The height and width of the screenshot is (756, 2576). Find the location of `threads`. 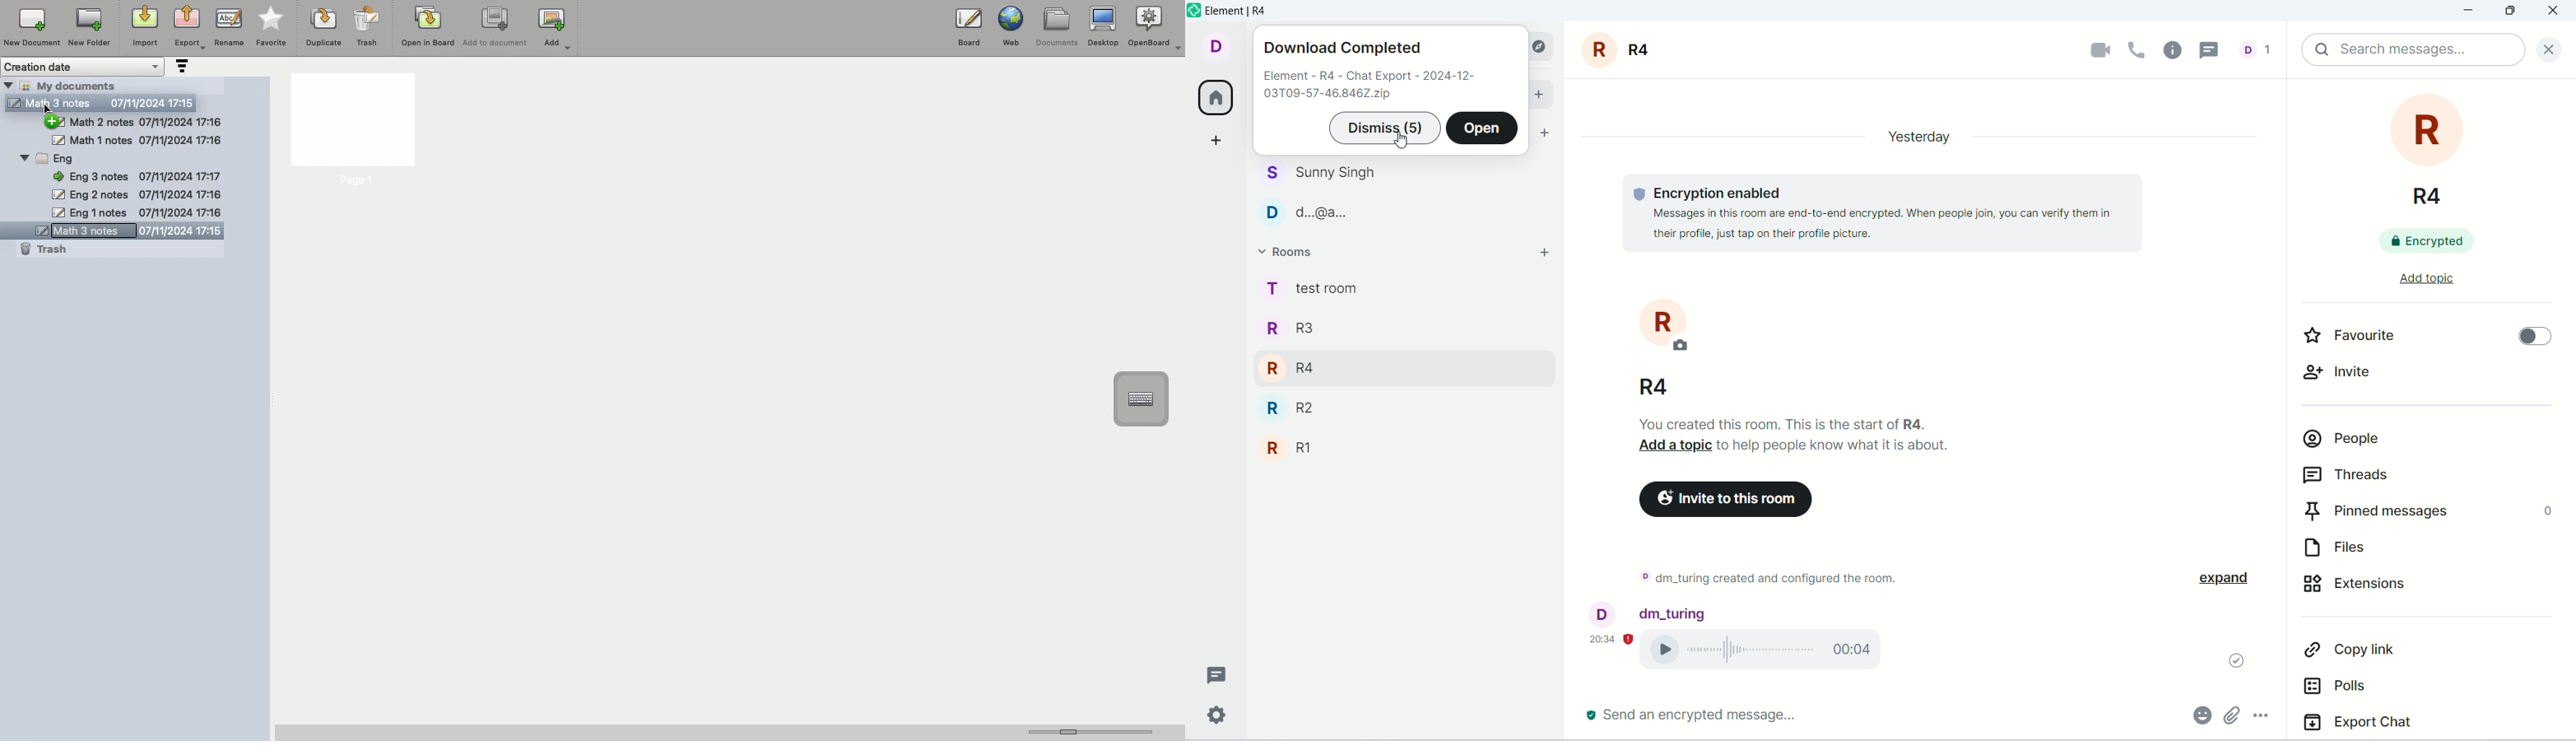

threads is located at coordinates (2215, 49).